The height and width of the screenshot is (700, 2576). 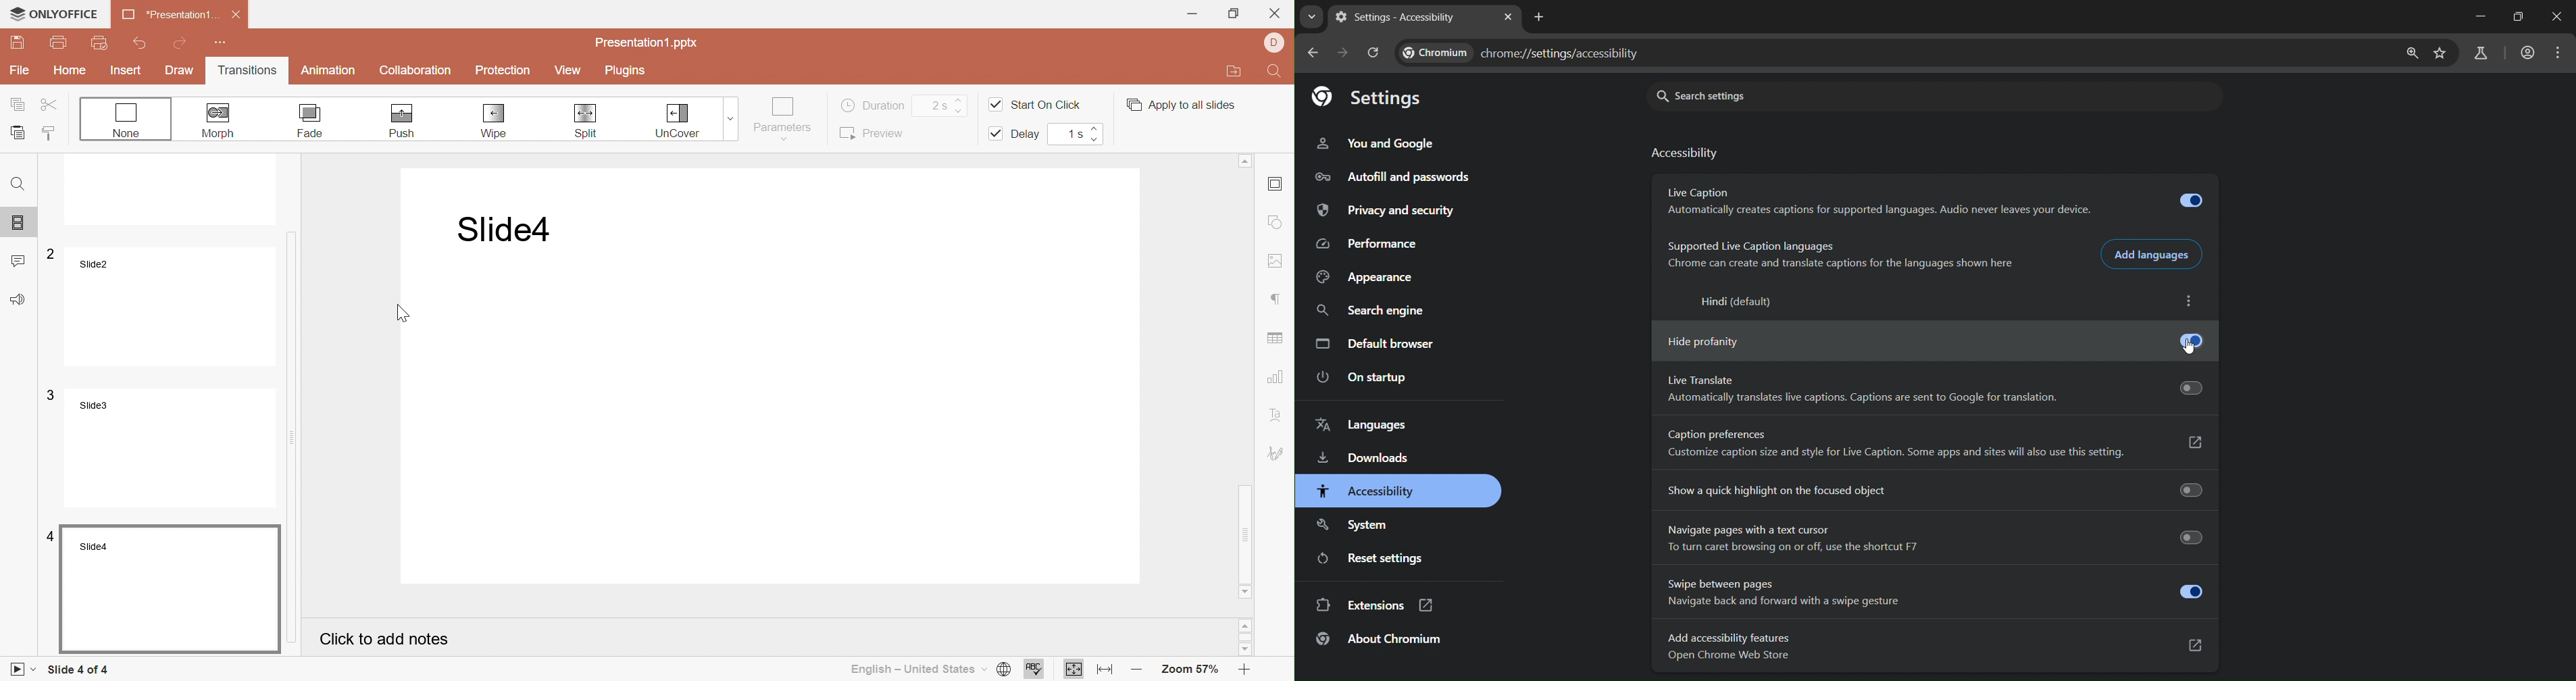 What do you see at coordinates (416, 71) in the screenshot?
I see `Collaboration` at bounding box center [416, 71].